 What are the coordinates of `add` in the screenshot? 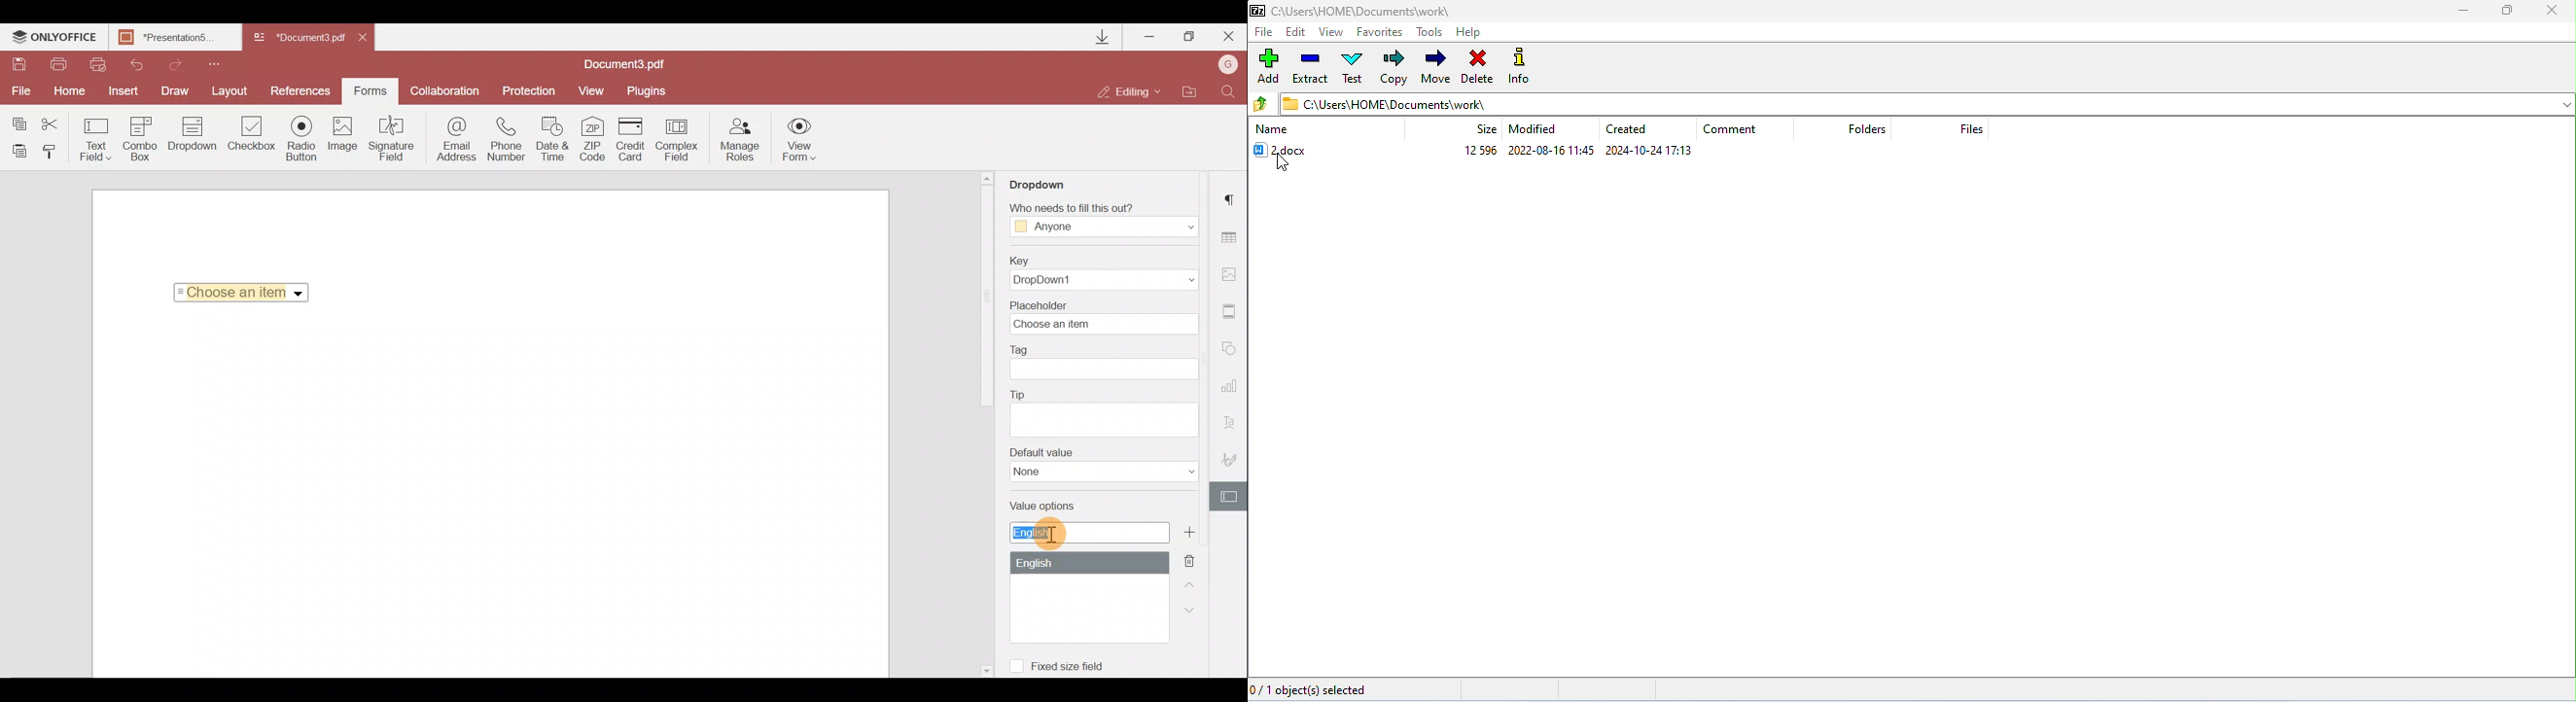 It's located at (1267, 67).